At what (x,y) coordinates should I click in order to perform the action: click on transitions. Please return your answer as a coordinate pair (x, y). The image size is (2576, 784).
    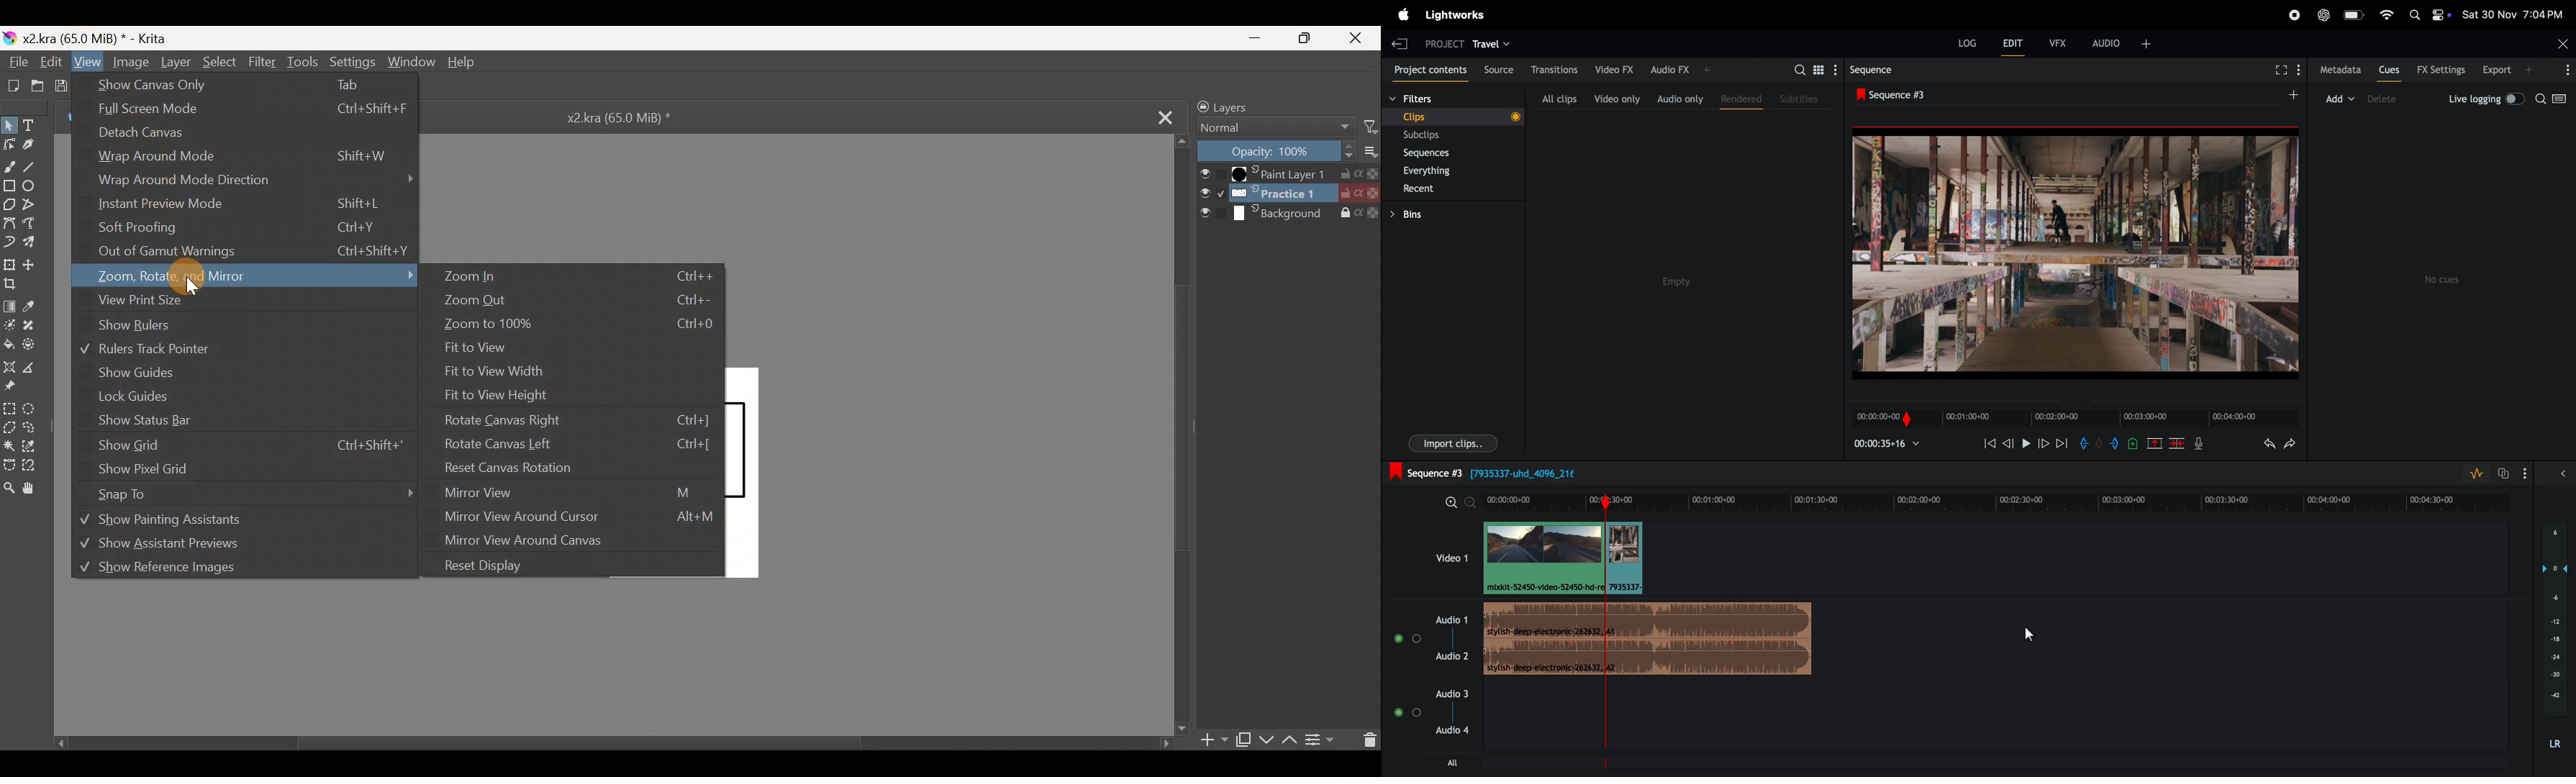
    Looking at the image, I should click on (1551, 69).